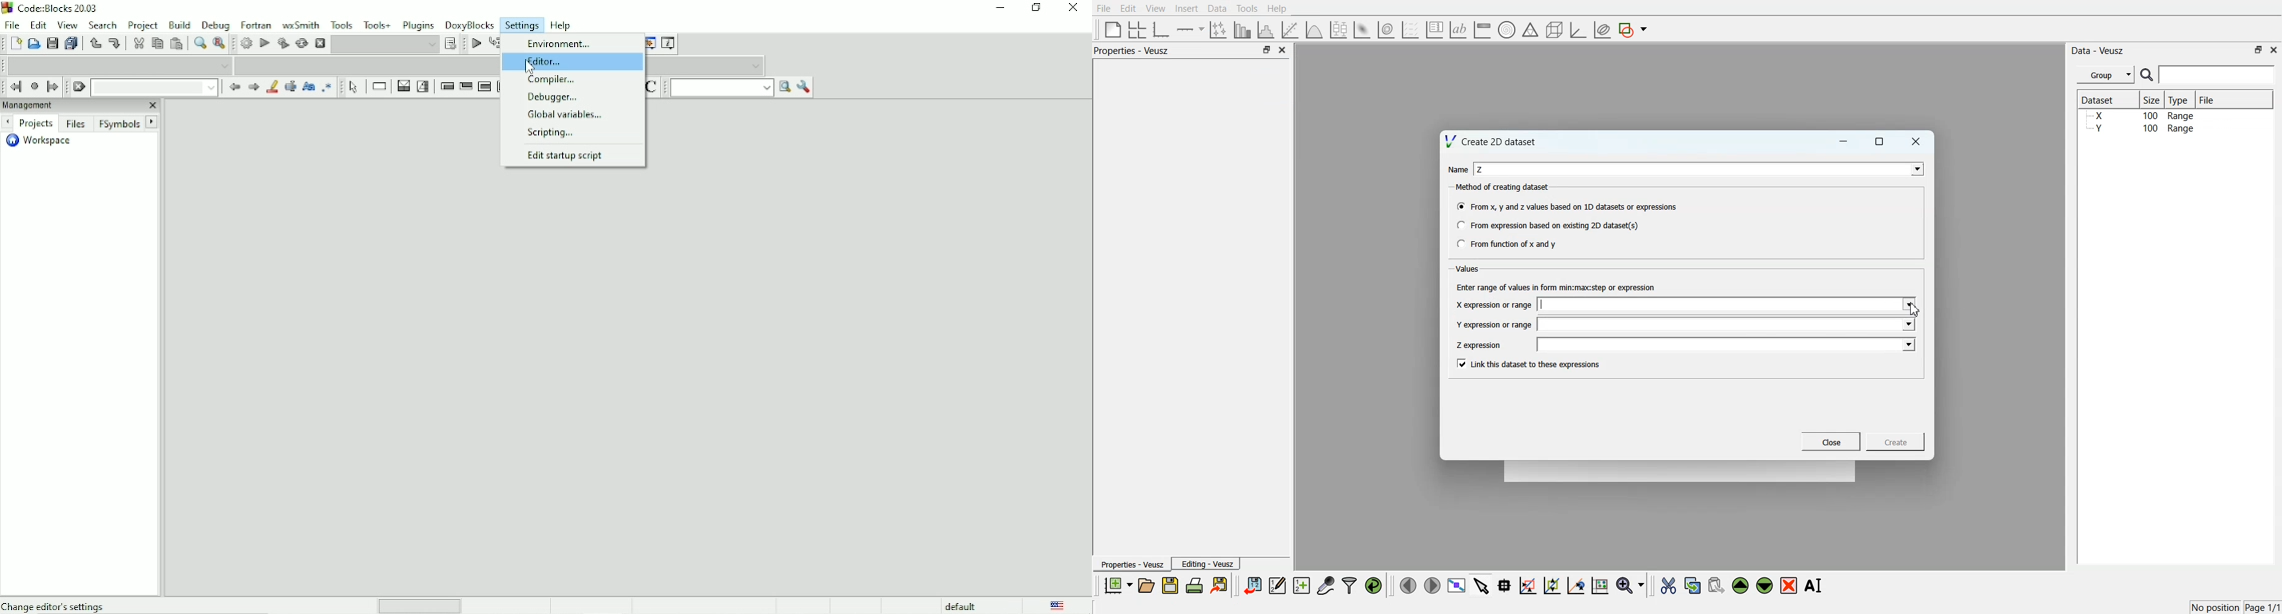 The height and width of the screenshot is (616, 2296). What do you see at coordinates (484, 86) in the screenshot?
I see `Counting loop` at bounding box center [484, 86].